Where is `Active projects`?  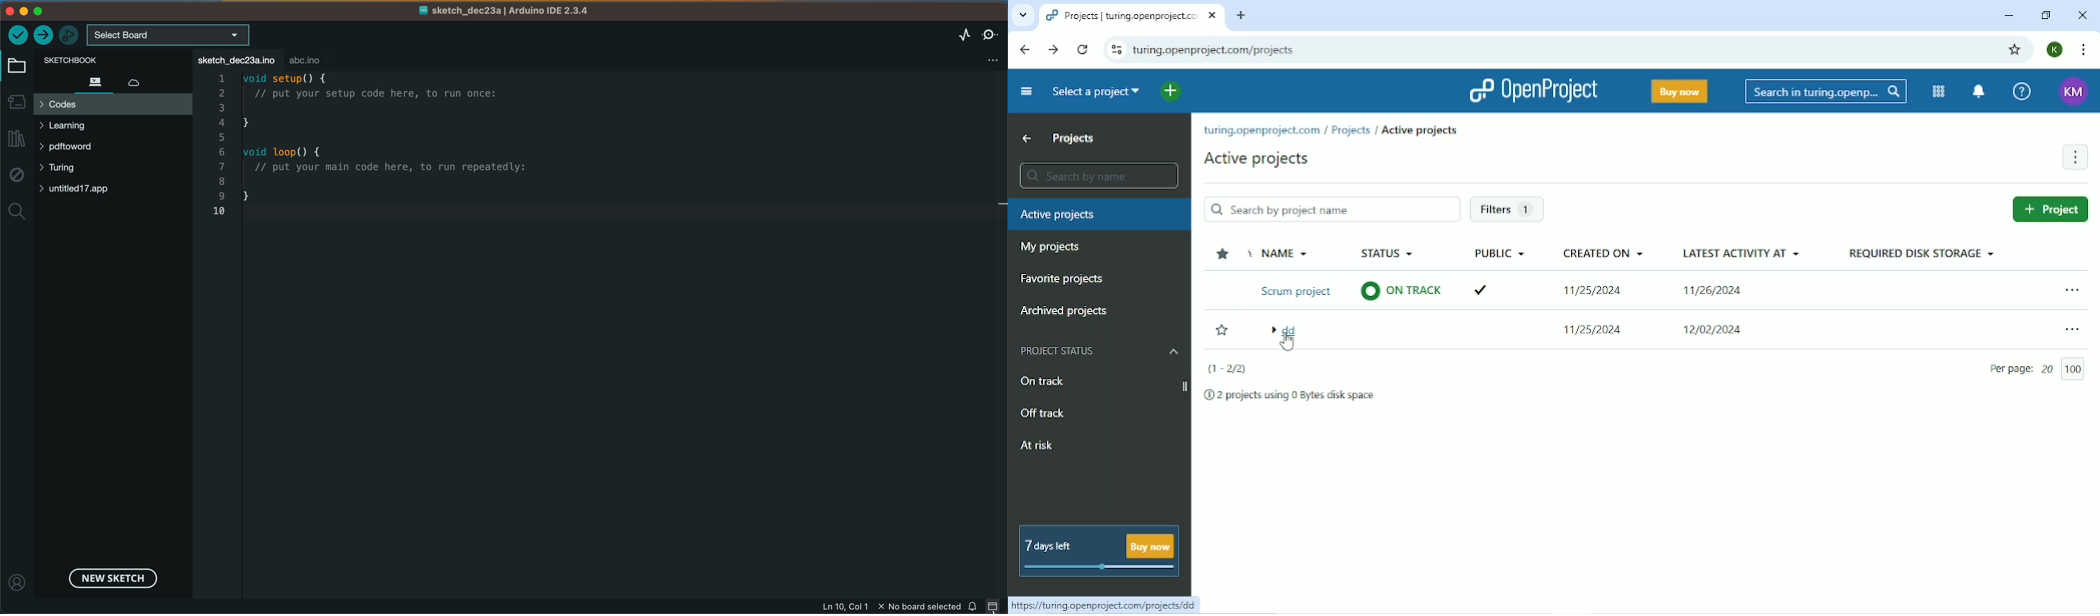
Active projects is located at coordinates (1421, 129).